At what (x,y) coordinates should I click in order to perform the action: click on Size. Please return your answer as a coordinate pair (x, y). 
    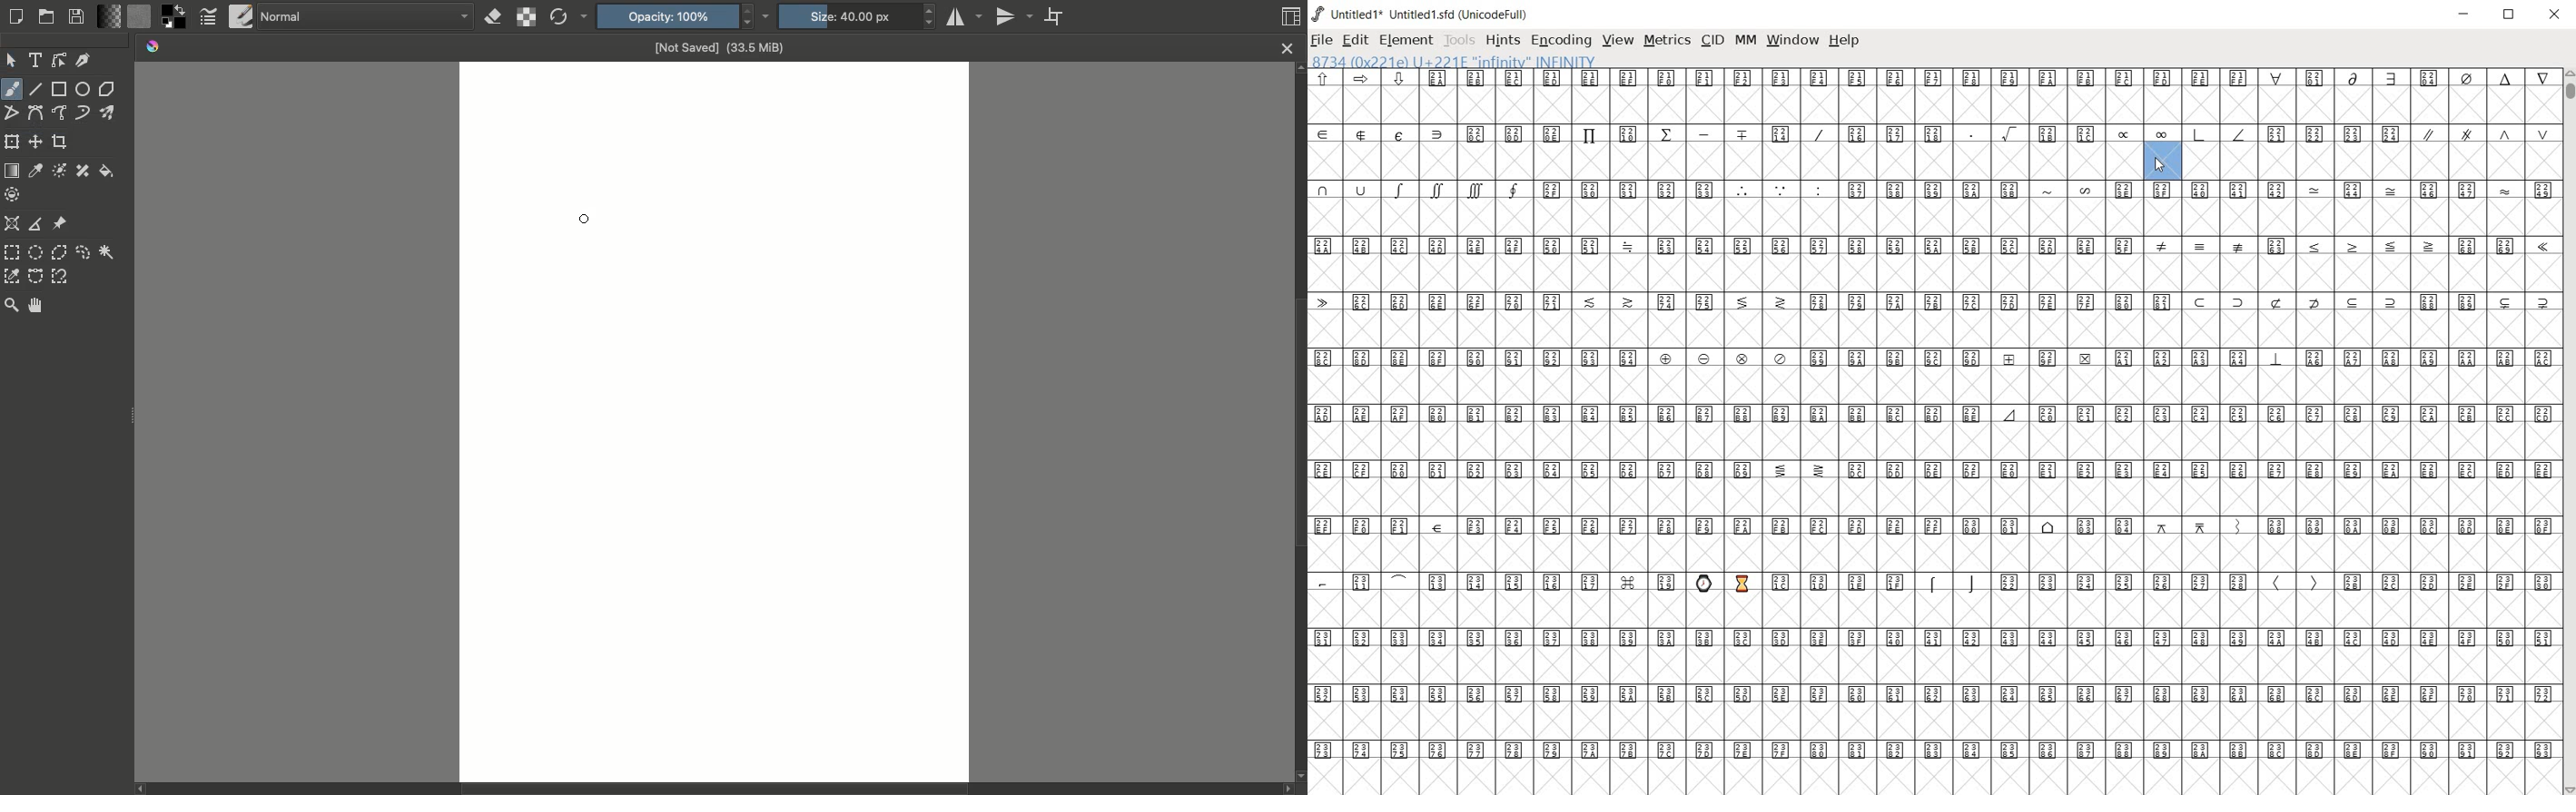
    Looking at the image, I should click on (857, 16).